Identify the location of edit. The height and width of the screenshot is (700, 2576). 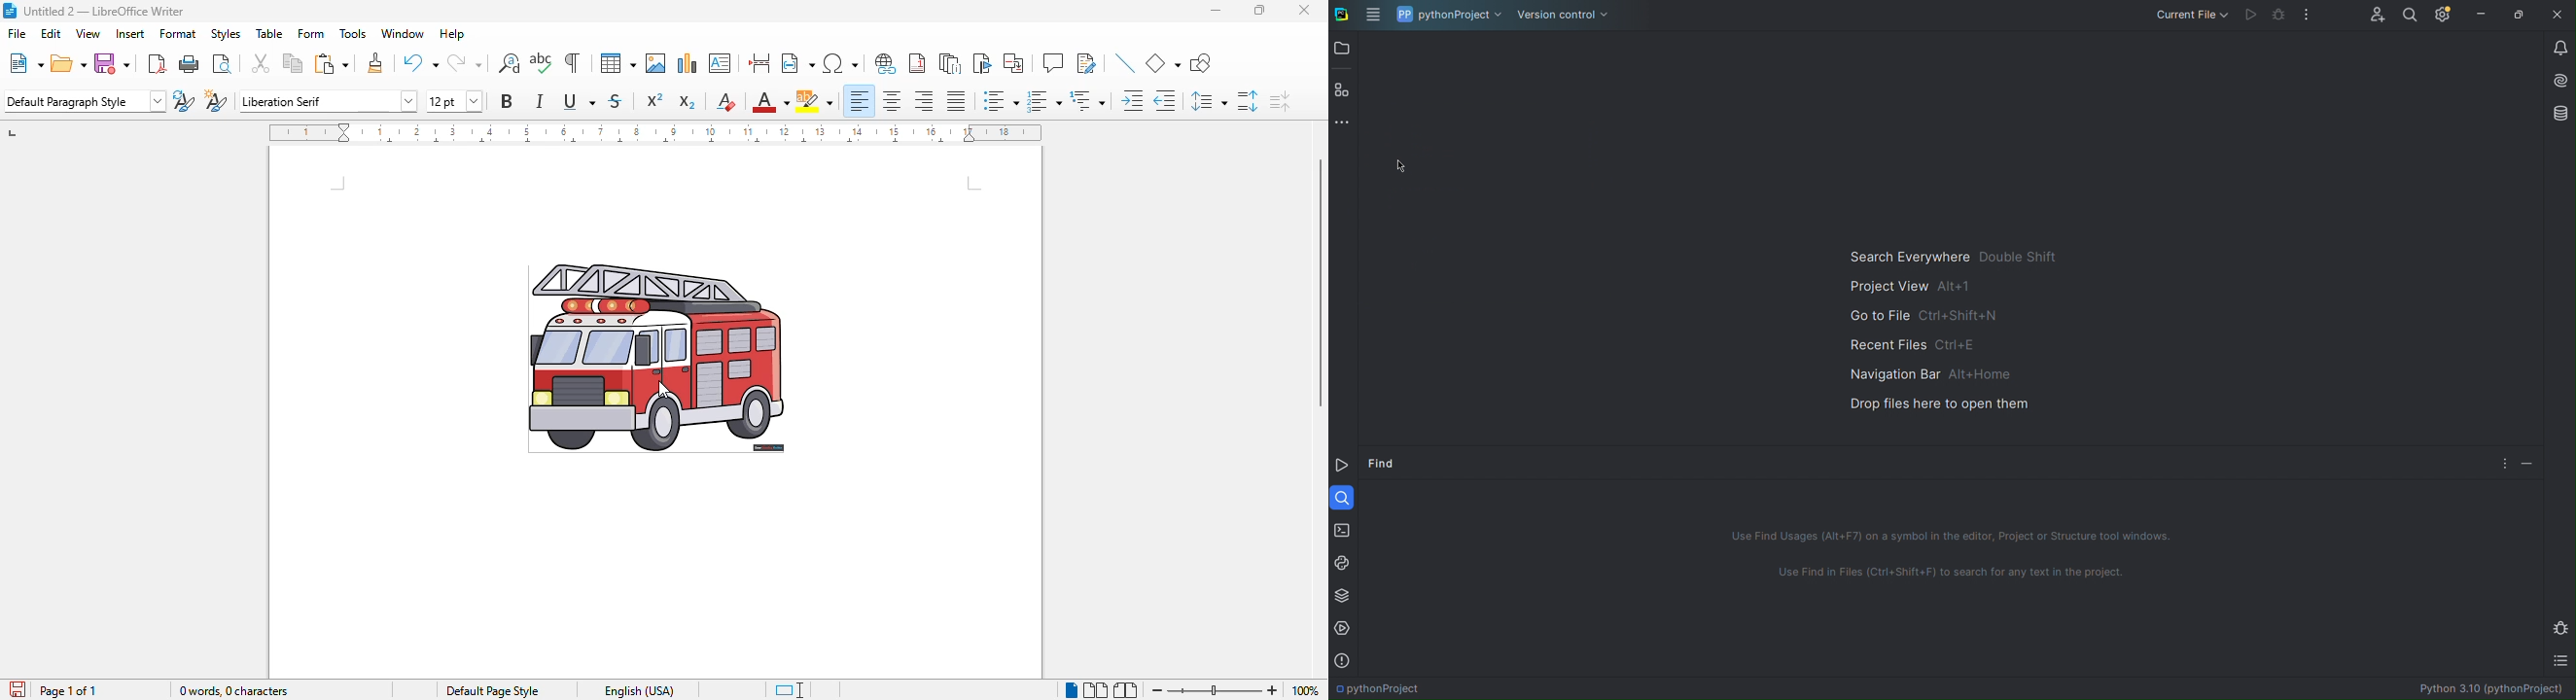
(53, 33).